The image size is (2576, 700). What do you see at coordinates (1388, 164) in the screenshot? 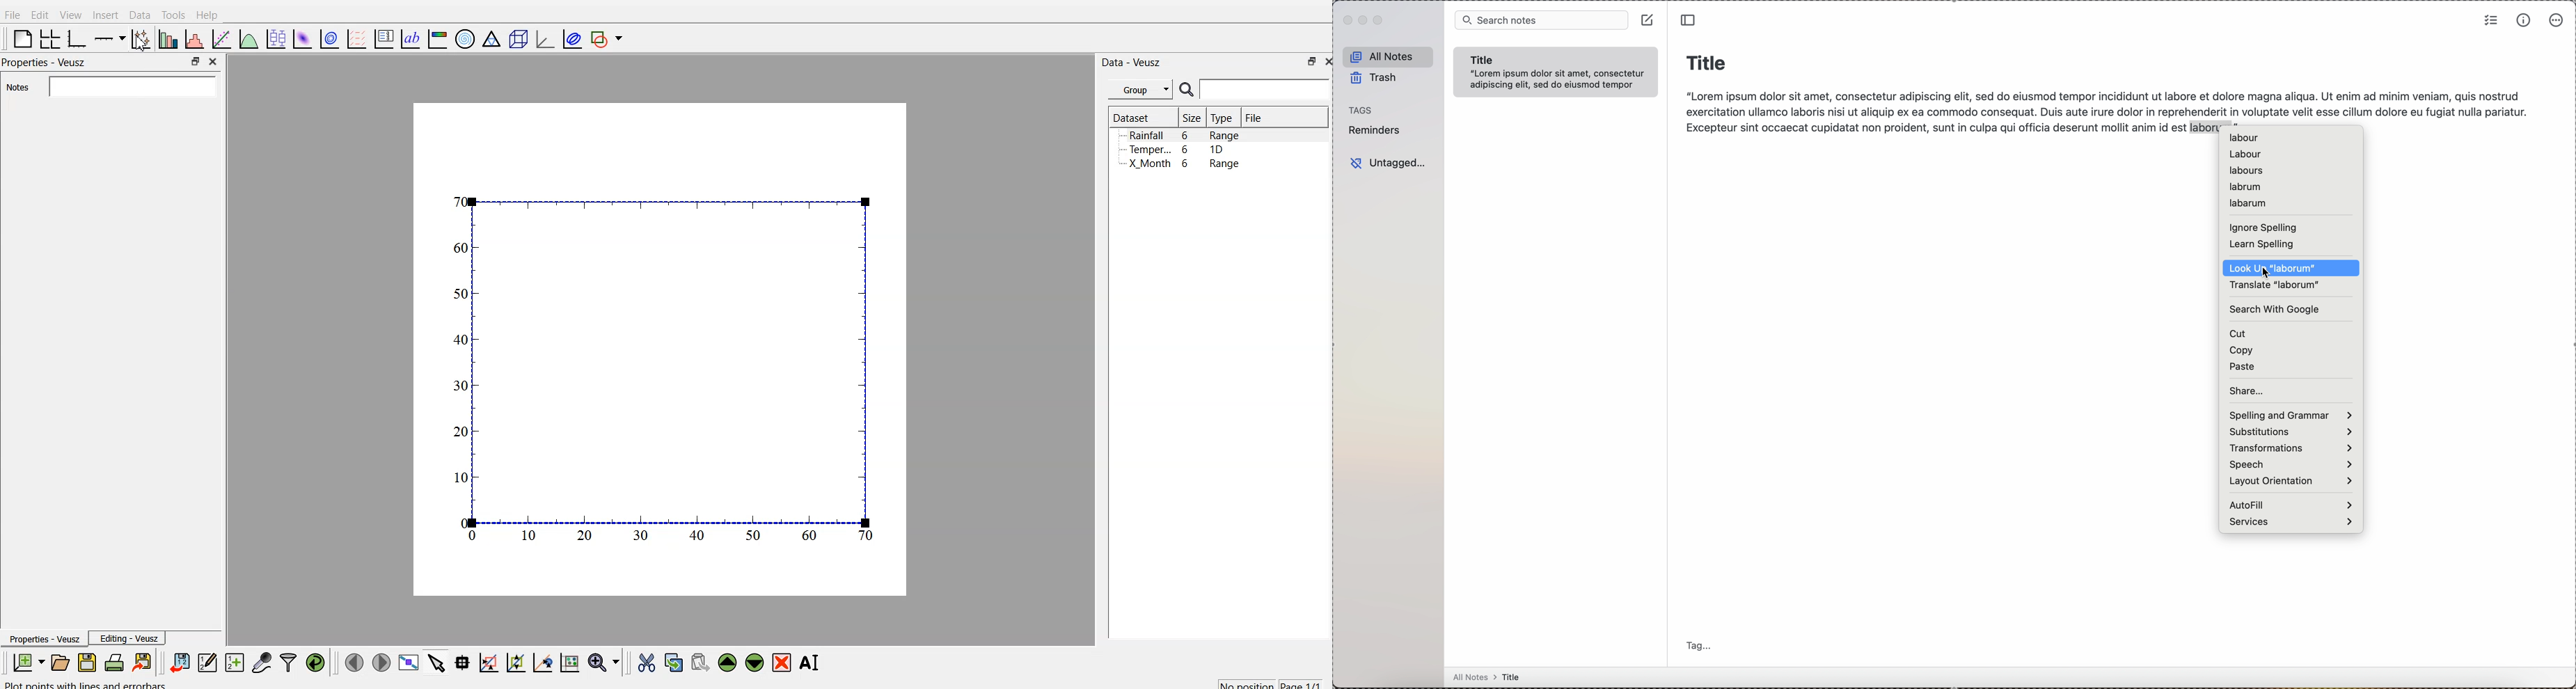
I see `untagged` at bounding box center [1388, 164].